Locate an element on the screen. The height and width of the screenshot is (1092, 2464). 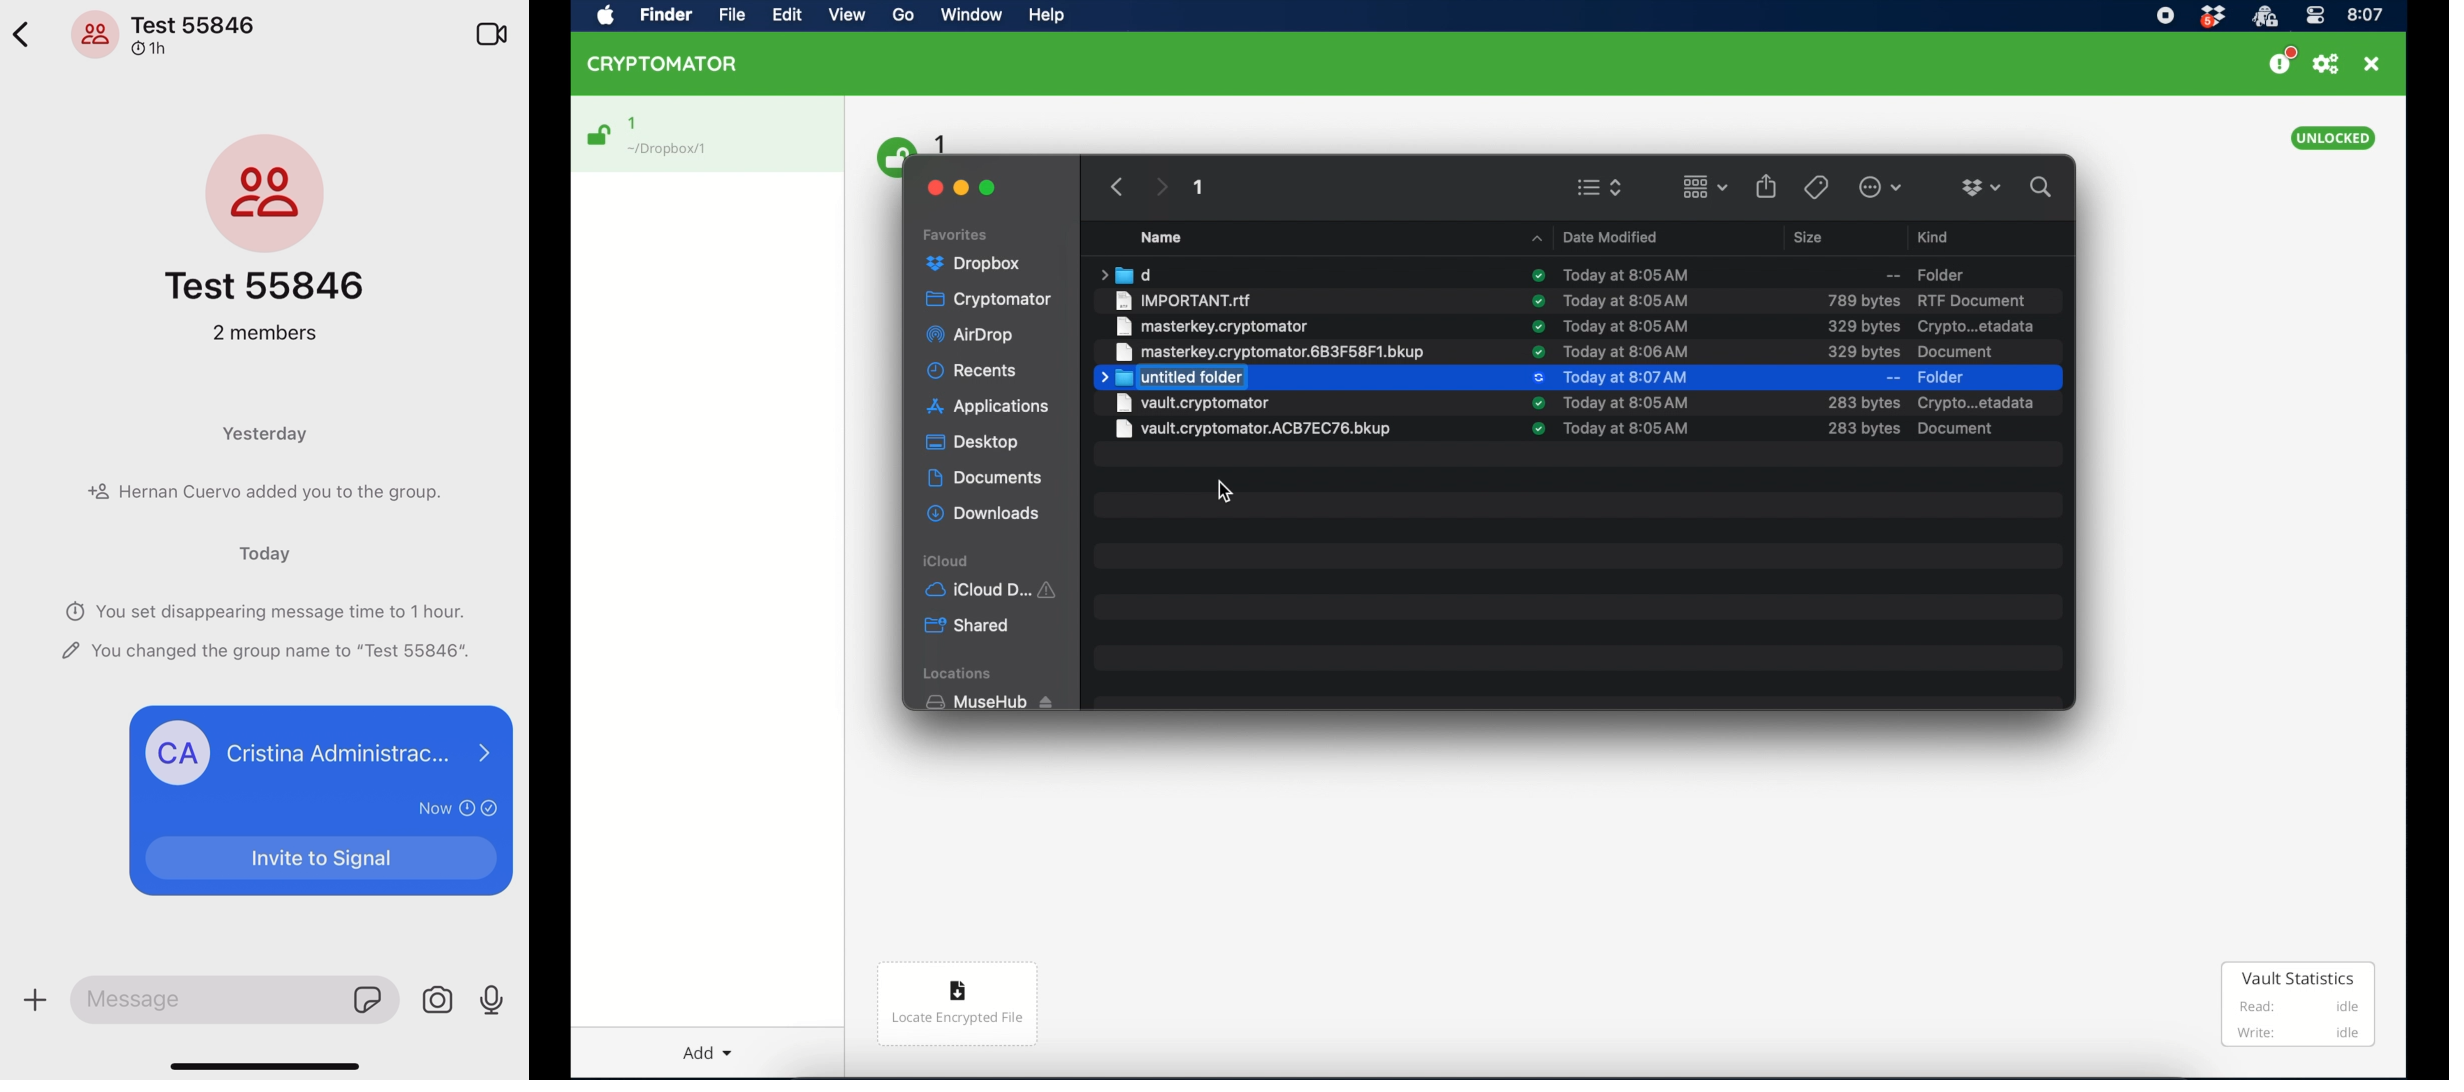
camera is located at coordinates (440, 1002).